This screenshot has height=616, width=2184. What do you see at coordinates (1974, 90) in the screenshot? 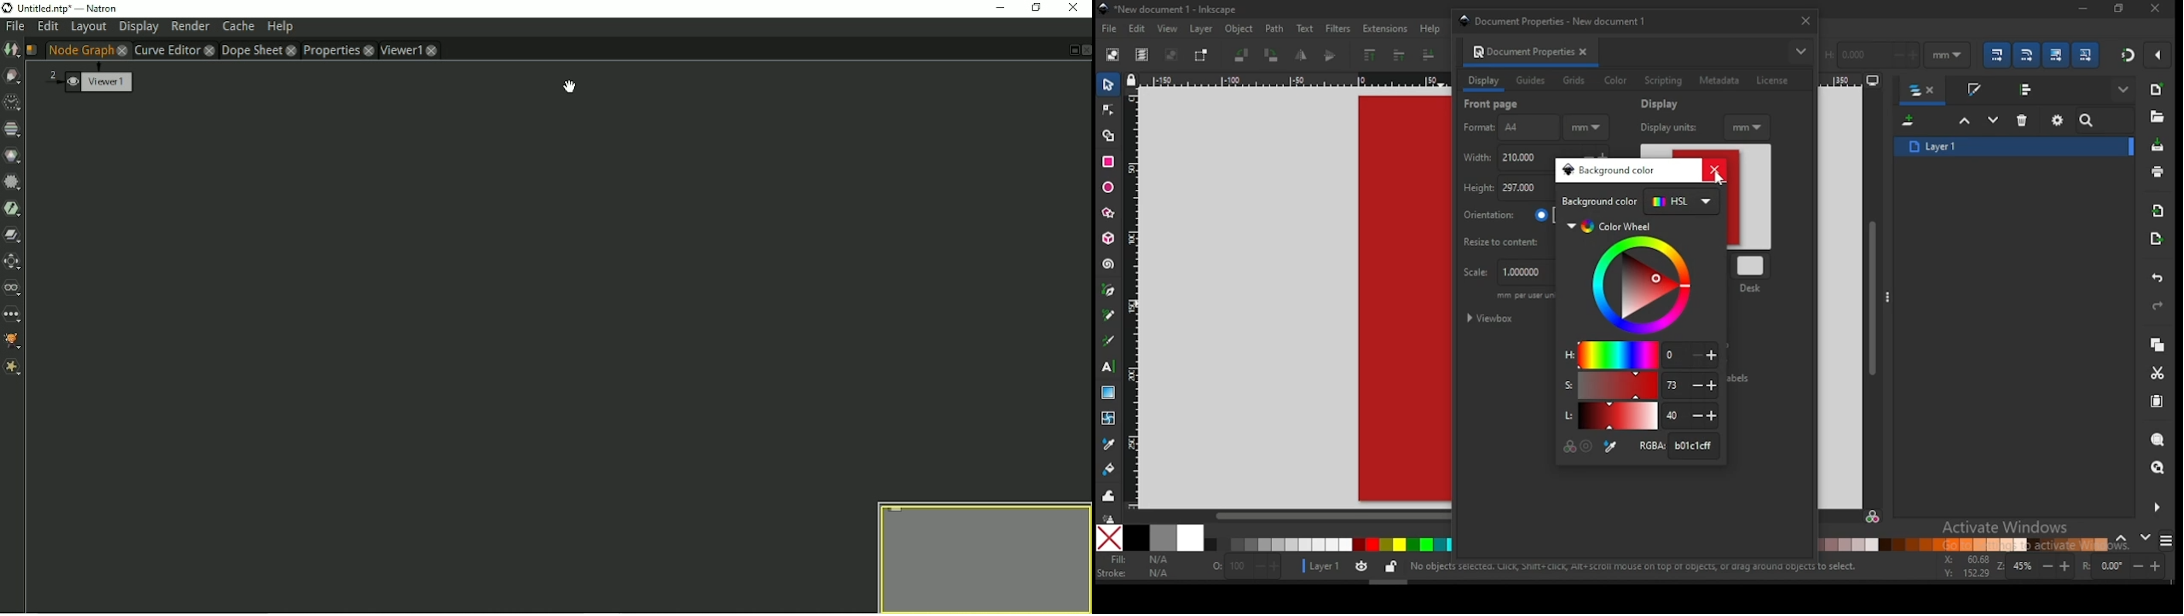
I see `stroke and fill` at bounding box center [1974, 90].